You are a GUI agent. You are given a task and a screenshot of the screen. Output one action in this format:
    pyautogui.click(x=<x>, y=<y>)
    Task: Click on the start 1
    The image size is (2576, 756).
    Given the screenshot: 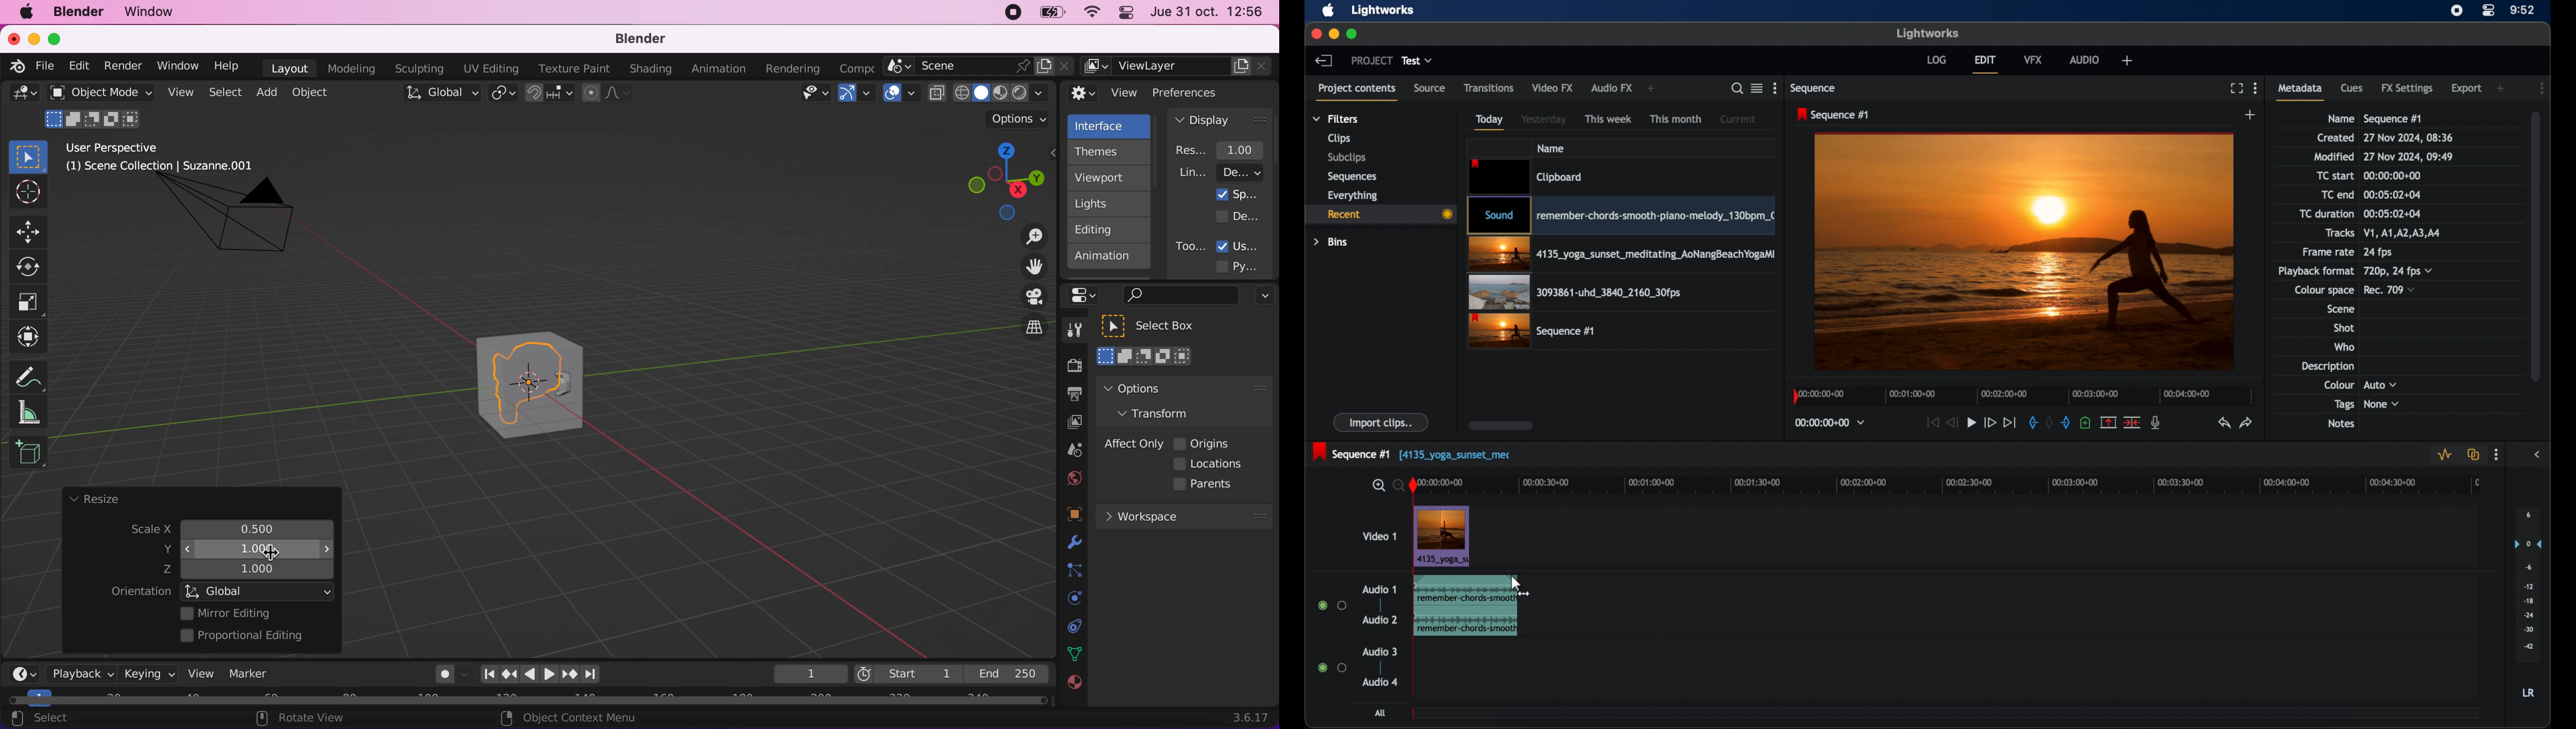 What is the action you would take?
    pyautogui.click(x=907, y=674)
    